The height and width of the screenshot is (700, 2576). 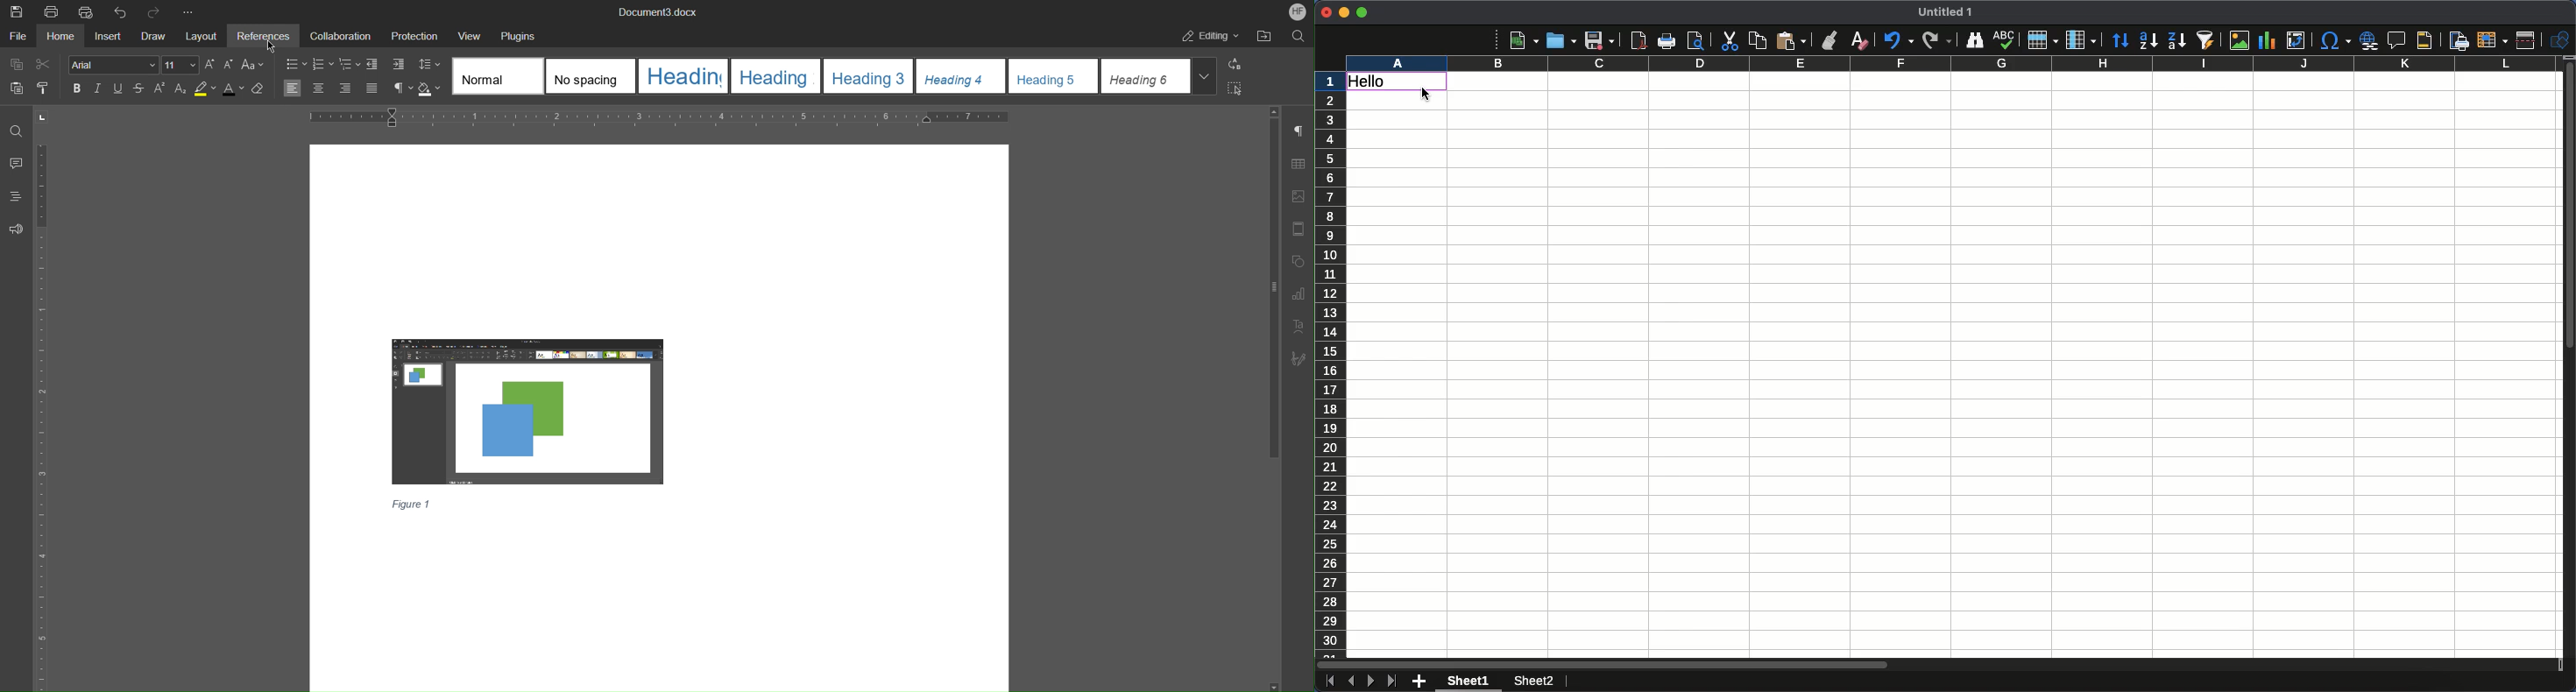 What do you see at coordinates (2334, 40) in the screenshot?
I see `Special characters` at bounding box center [2334, 40].